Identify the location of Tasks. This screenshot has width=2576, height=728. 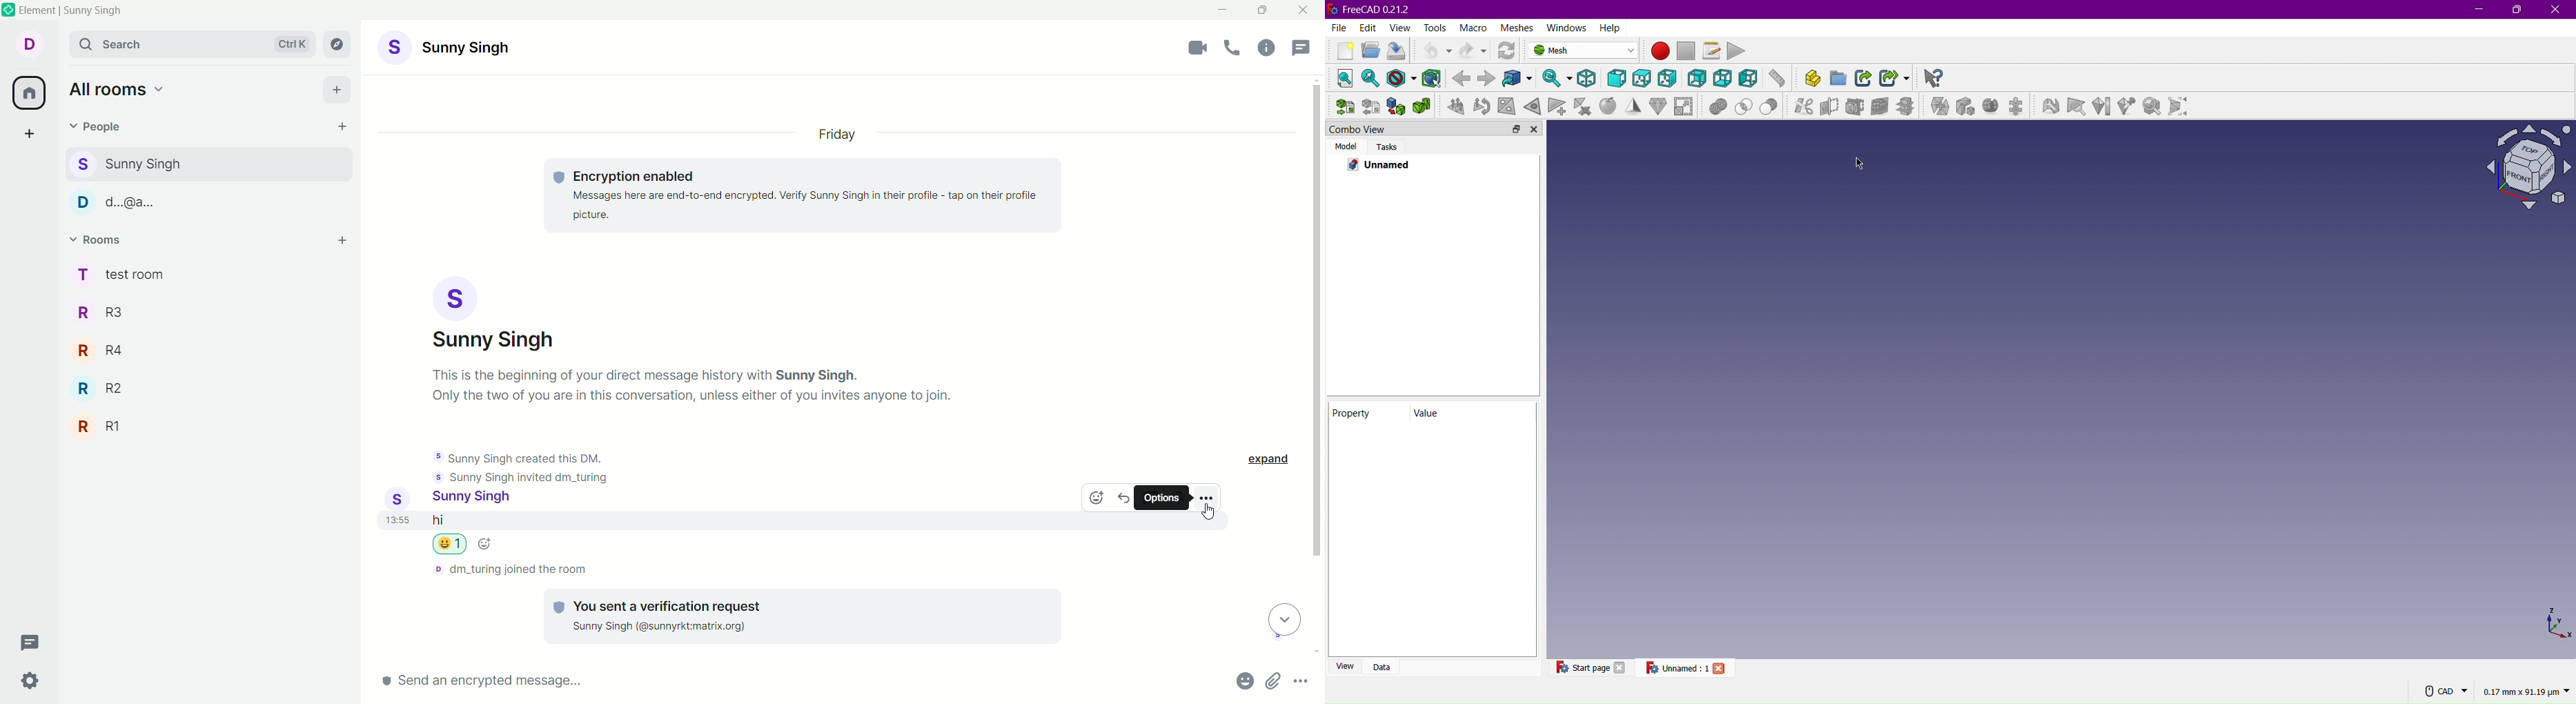
(1388, 146).